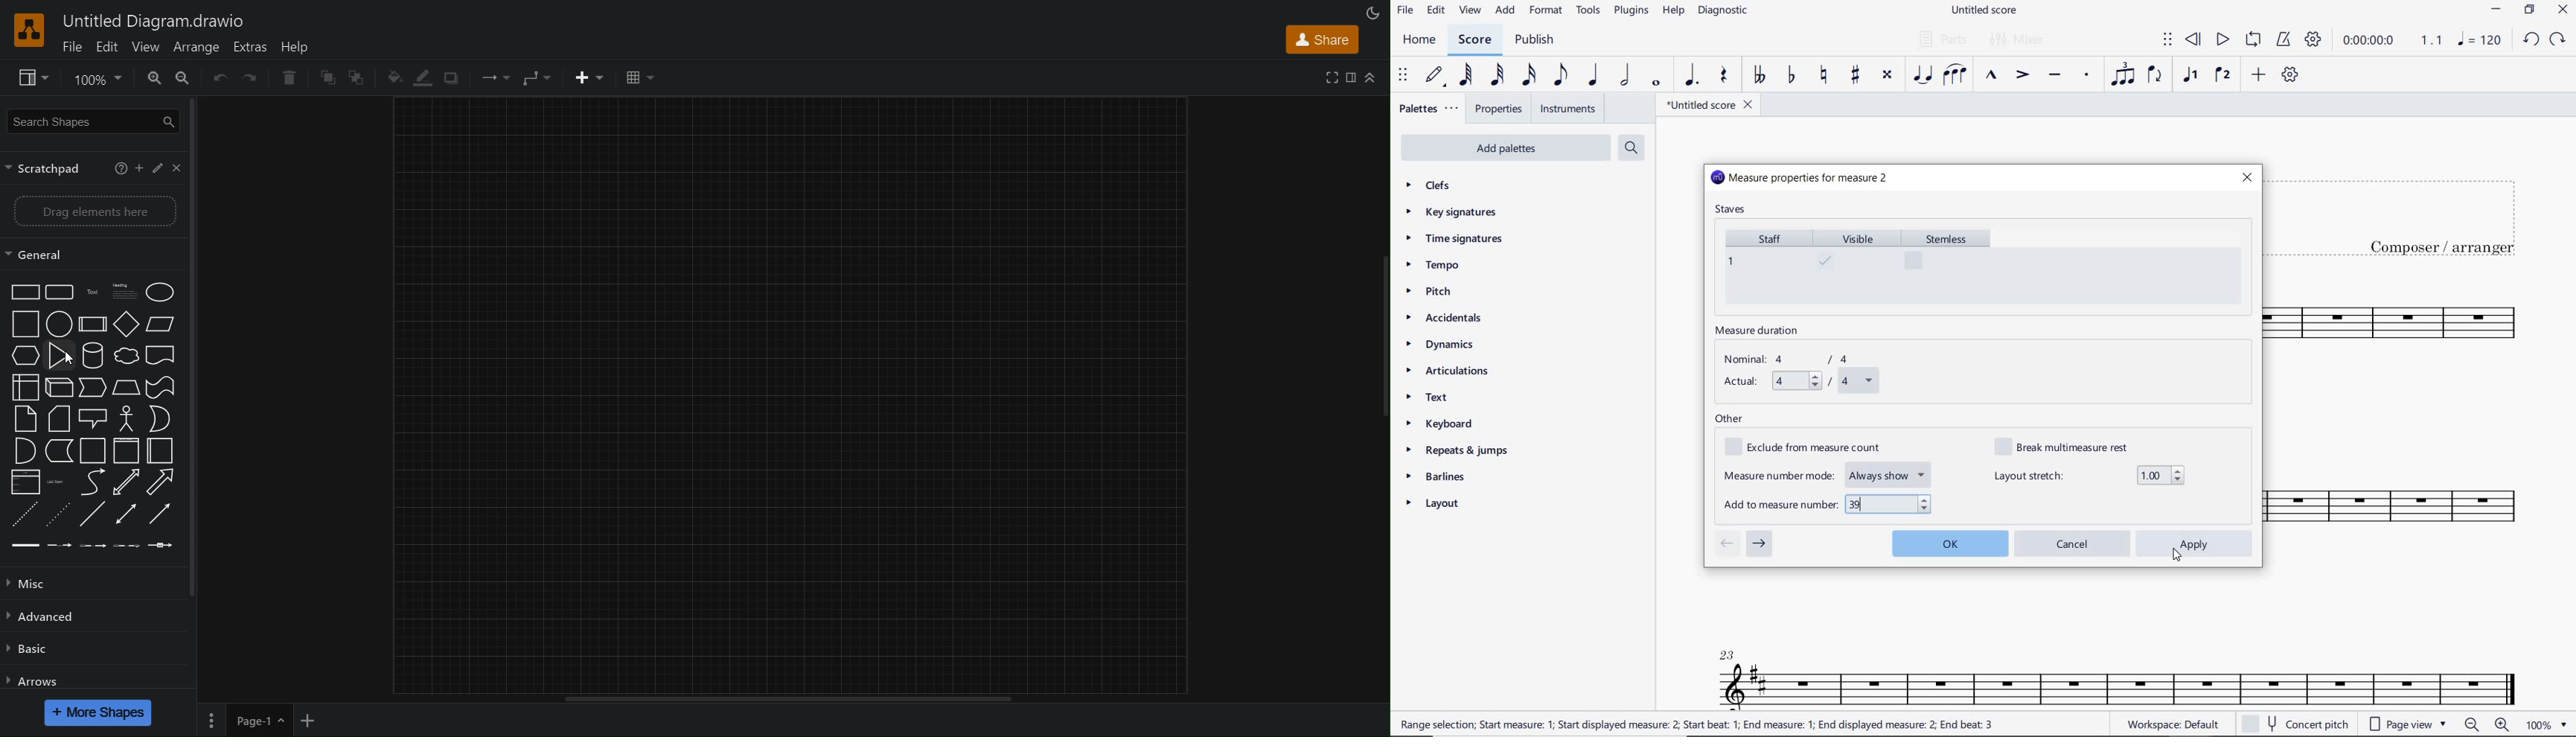 This screenshot has width=2576, height=756. Describe the element at coordinates (2410, 424) in the screenshot. I see `INSTRUMENT: TENOR SAXOPHONE` at that location.